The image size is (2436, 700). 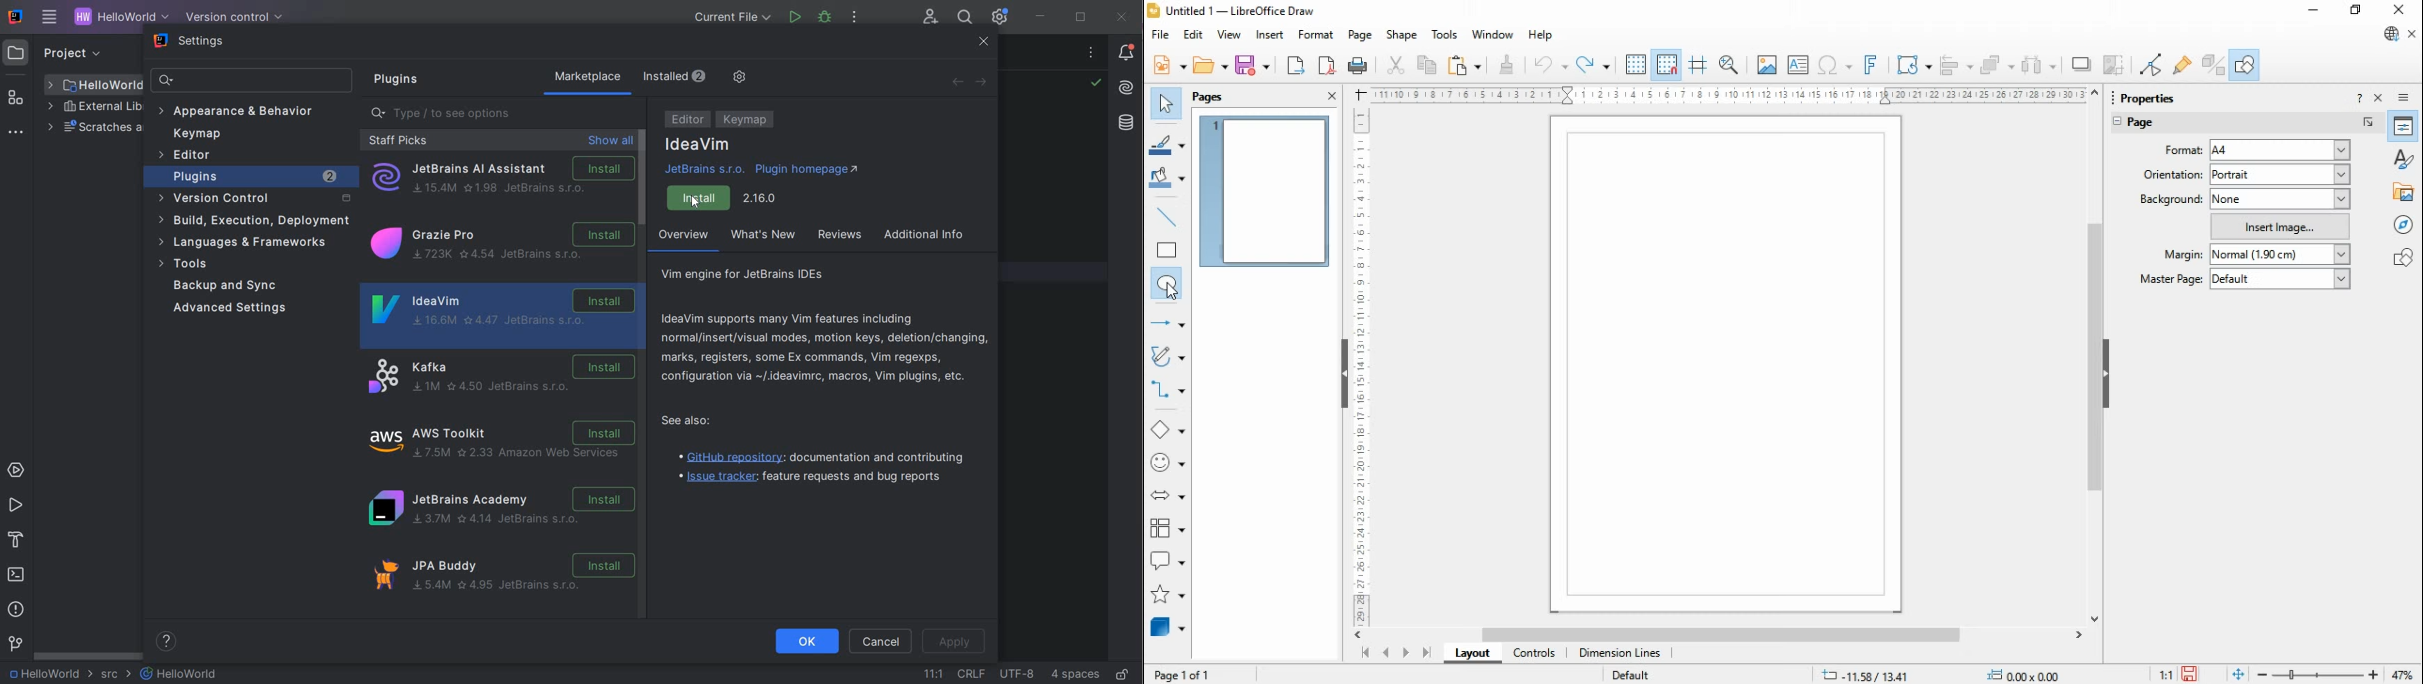 What do you see at coordinates (1168, 390) in the screenshot?
I see `connectors` at bounding box center [1168, 390].